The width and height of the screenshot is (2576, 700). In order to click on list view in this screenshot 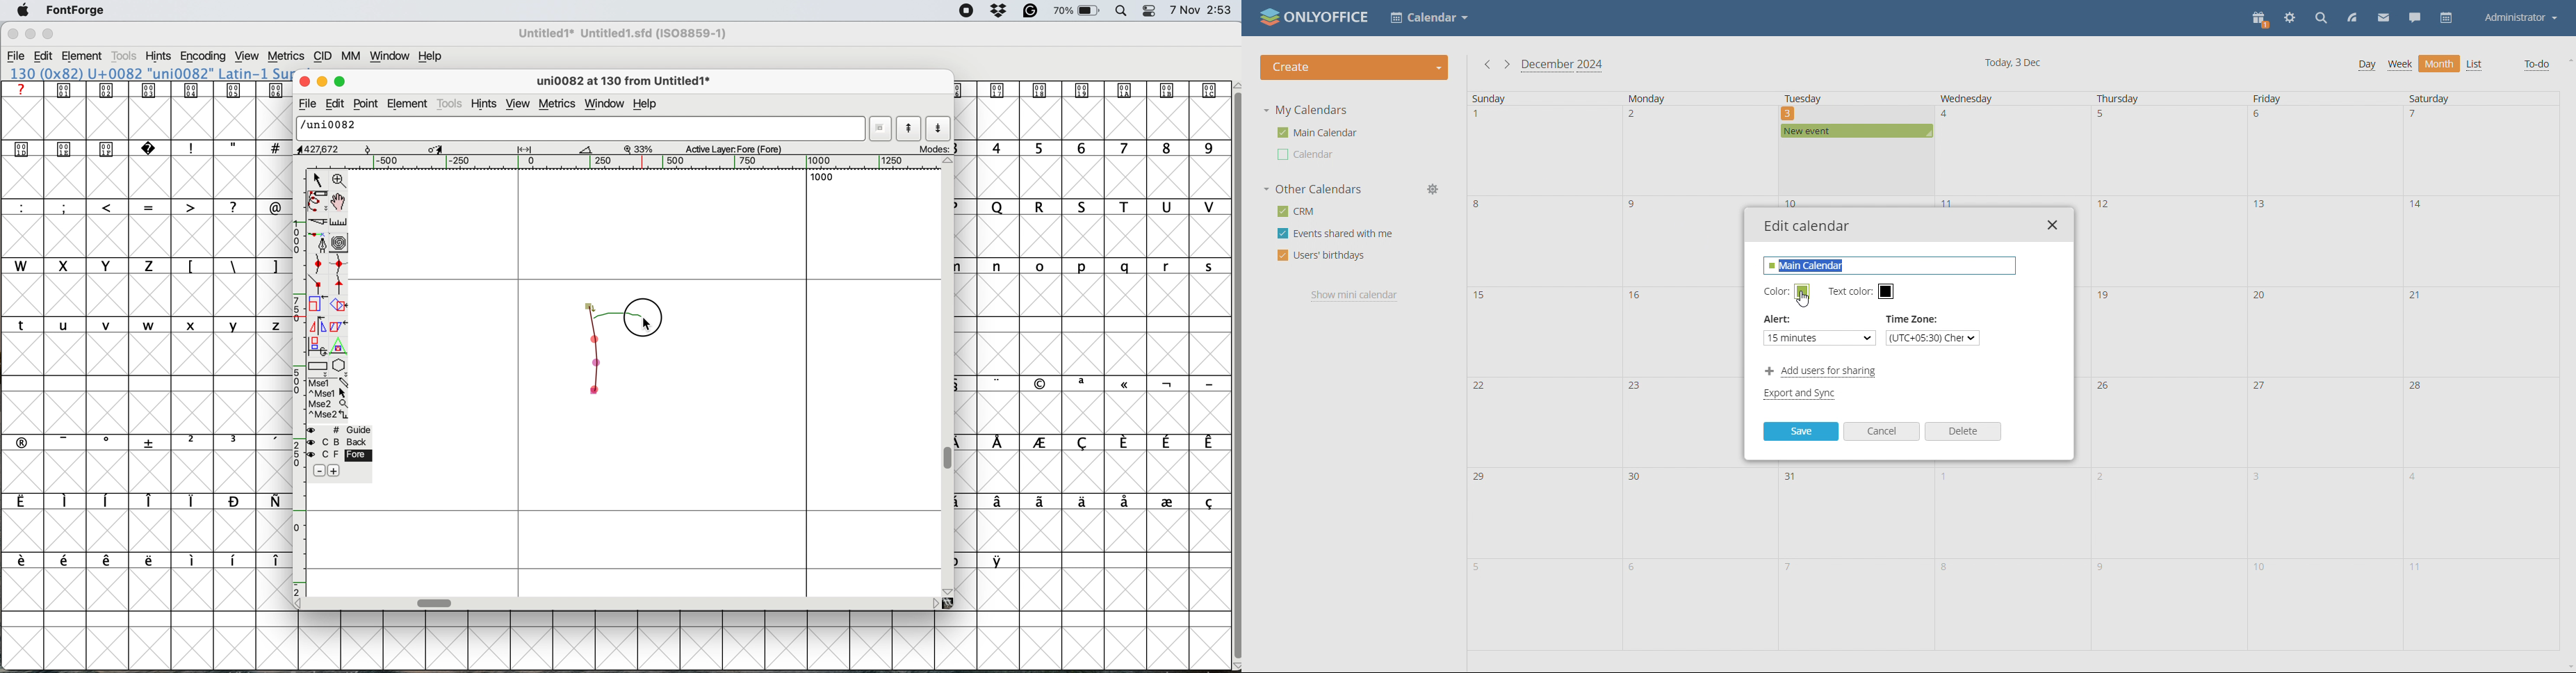, I will do `click(2475, 65)`.